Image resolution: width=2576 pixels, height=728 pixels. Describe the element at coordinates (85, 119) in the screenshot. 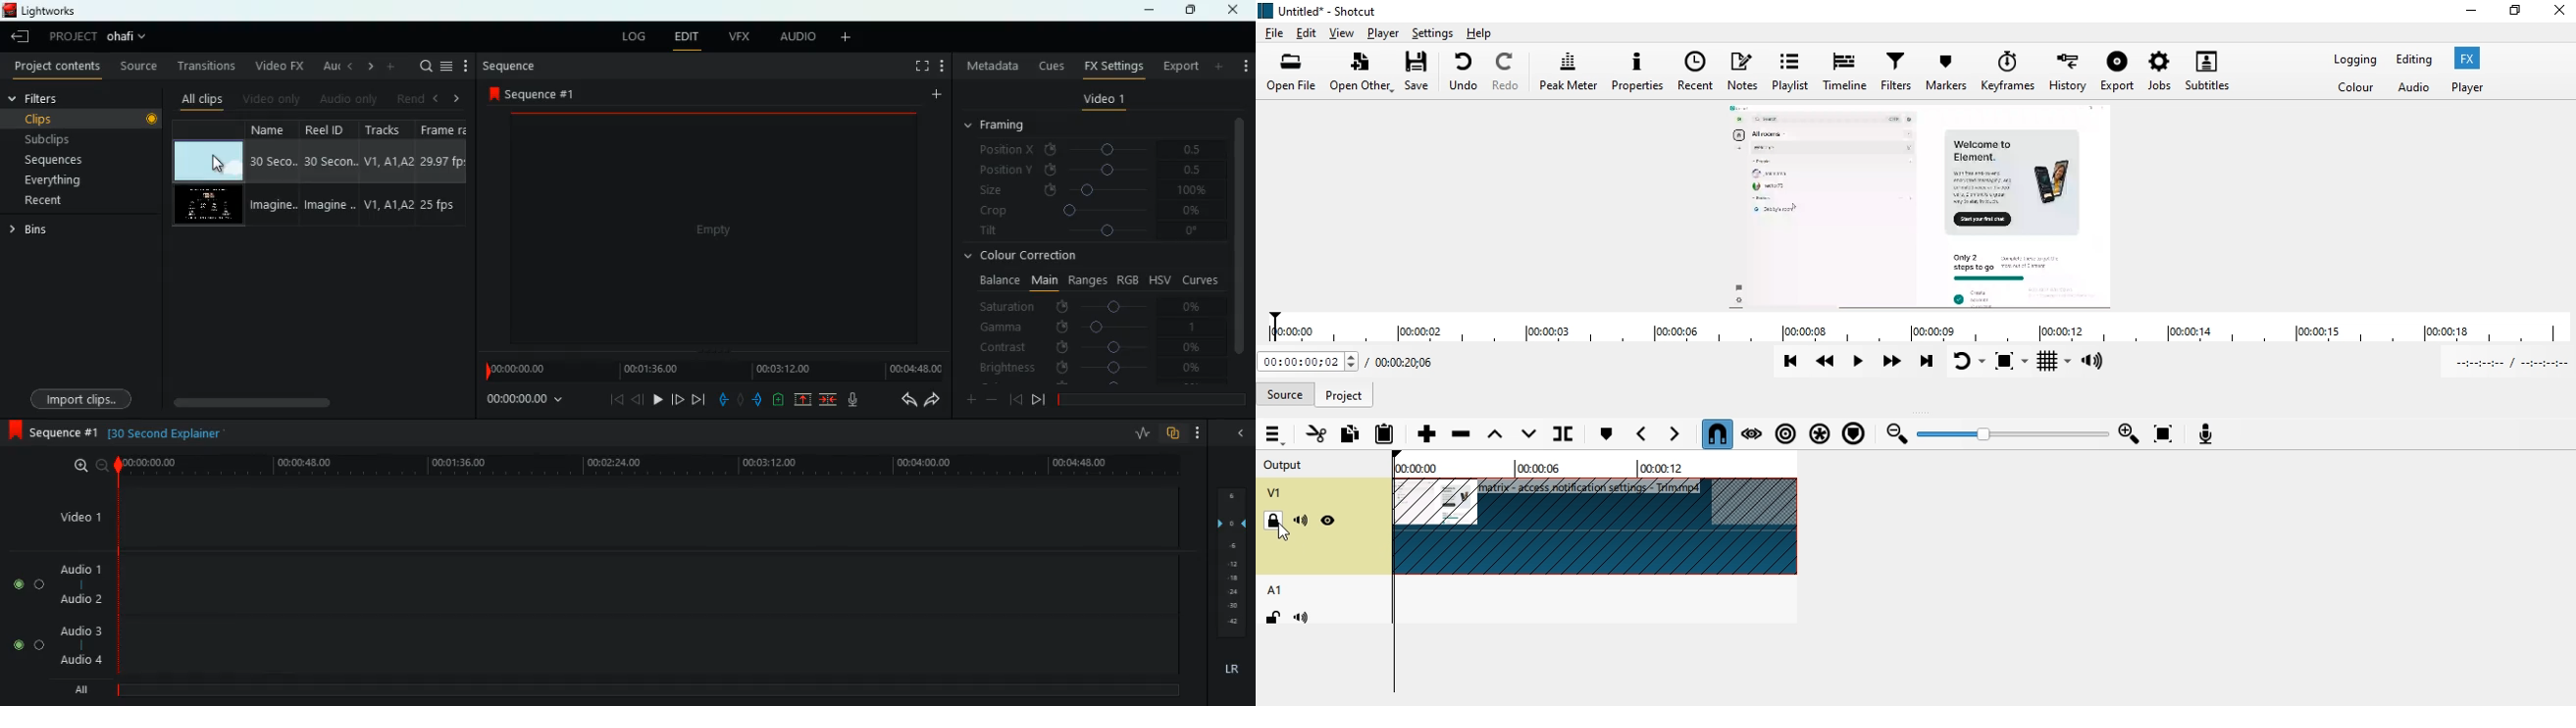

I see `clips` at that location.